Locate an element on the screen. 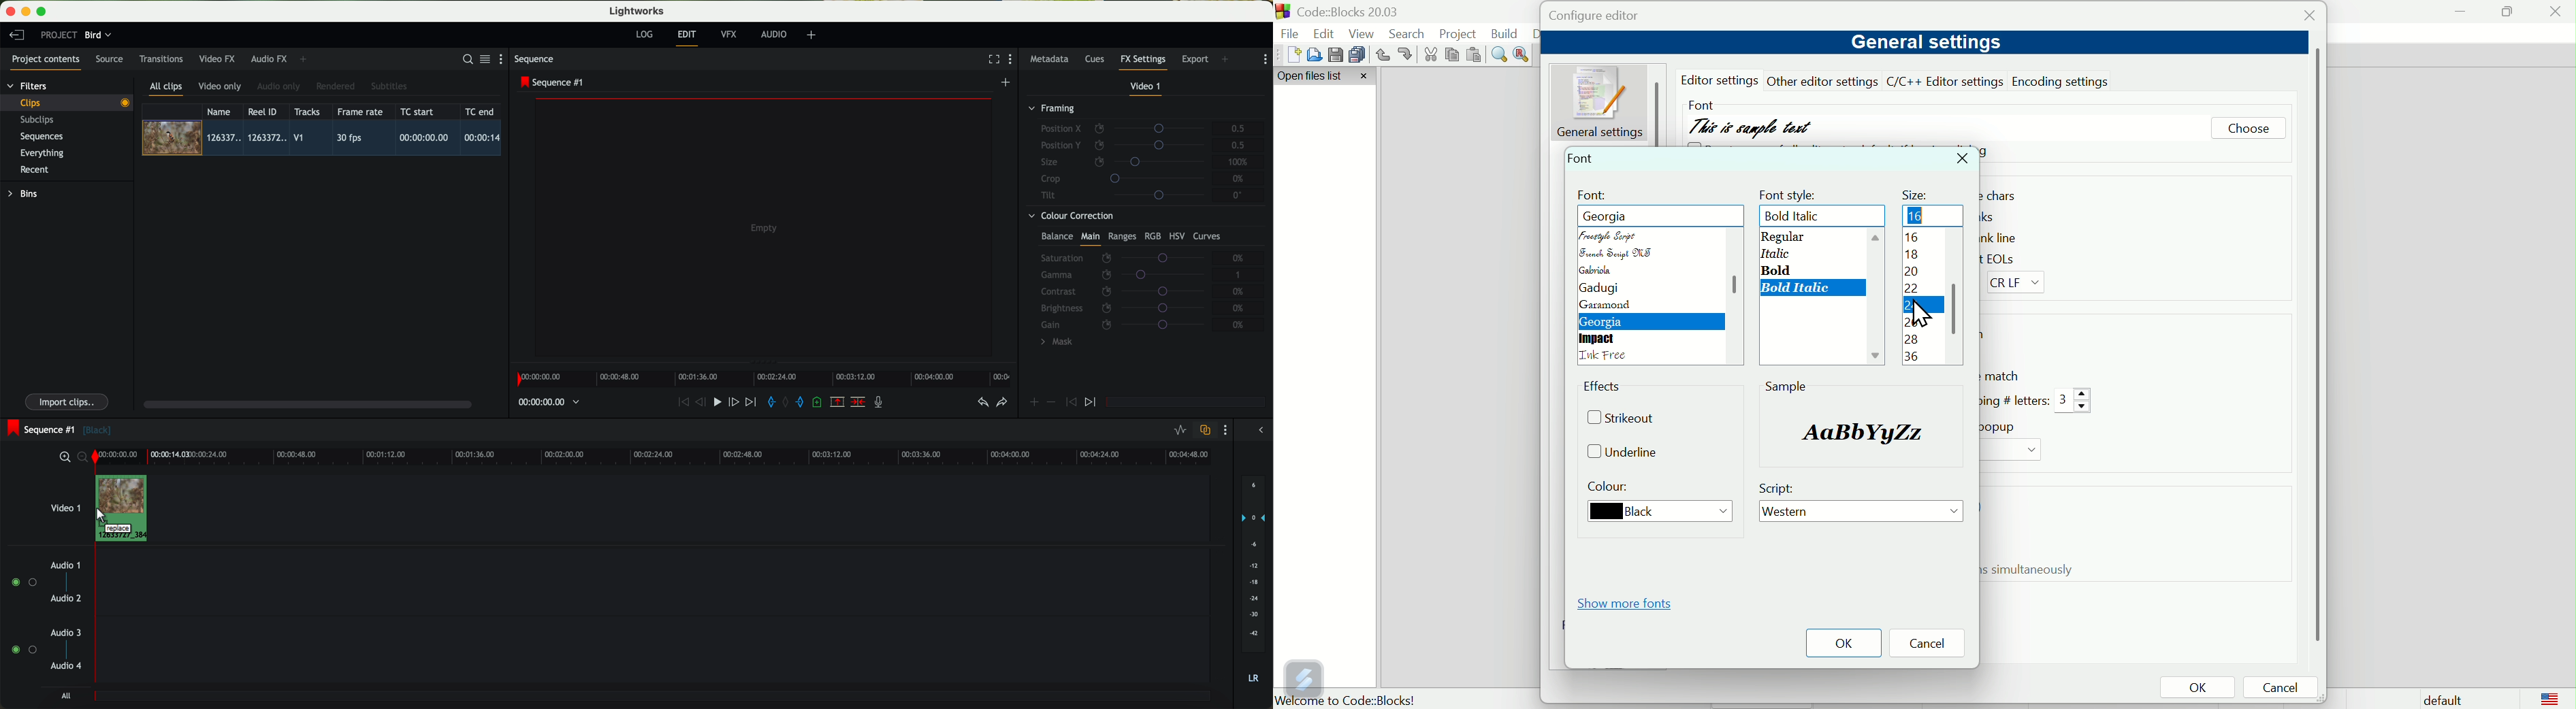 The width and height of the screenshot is (2576, 728). language is located at coordinates (1607, 357).